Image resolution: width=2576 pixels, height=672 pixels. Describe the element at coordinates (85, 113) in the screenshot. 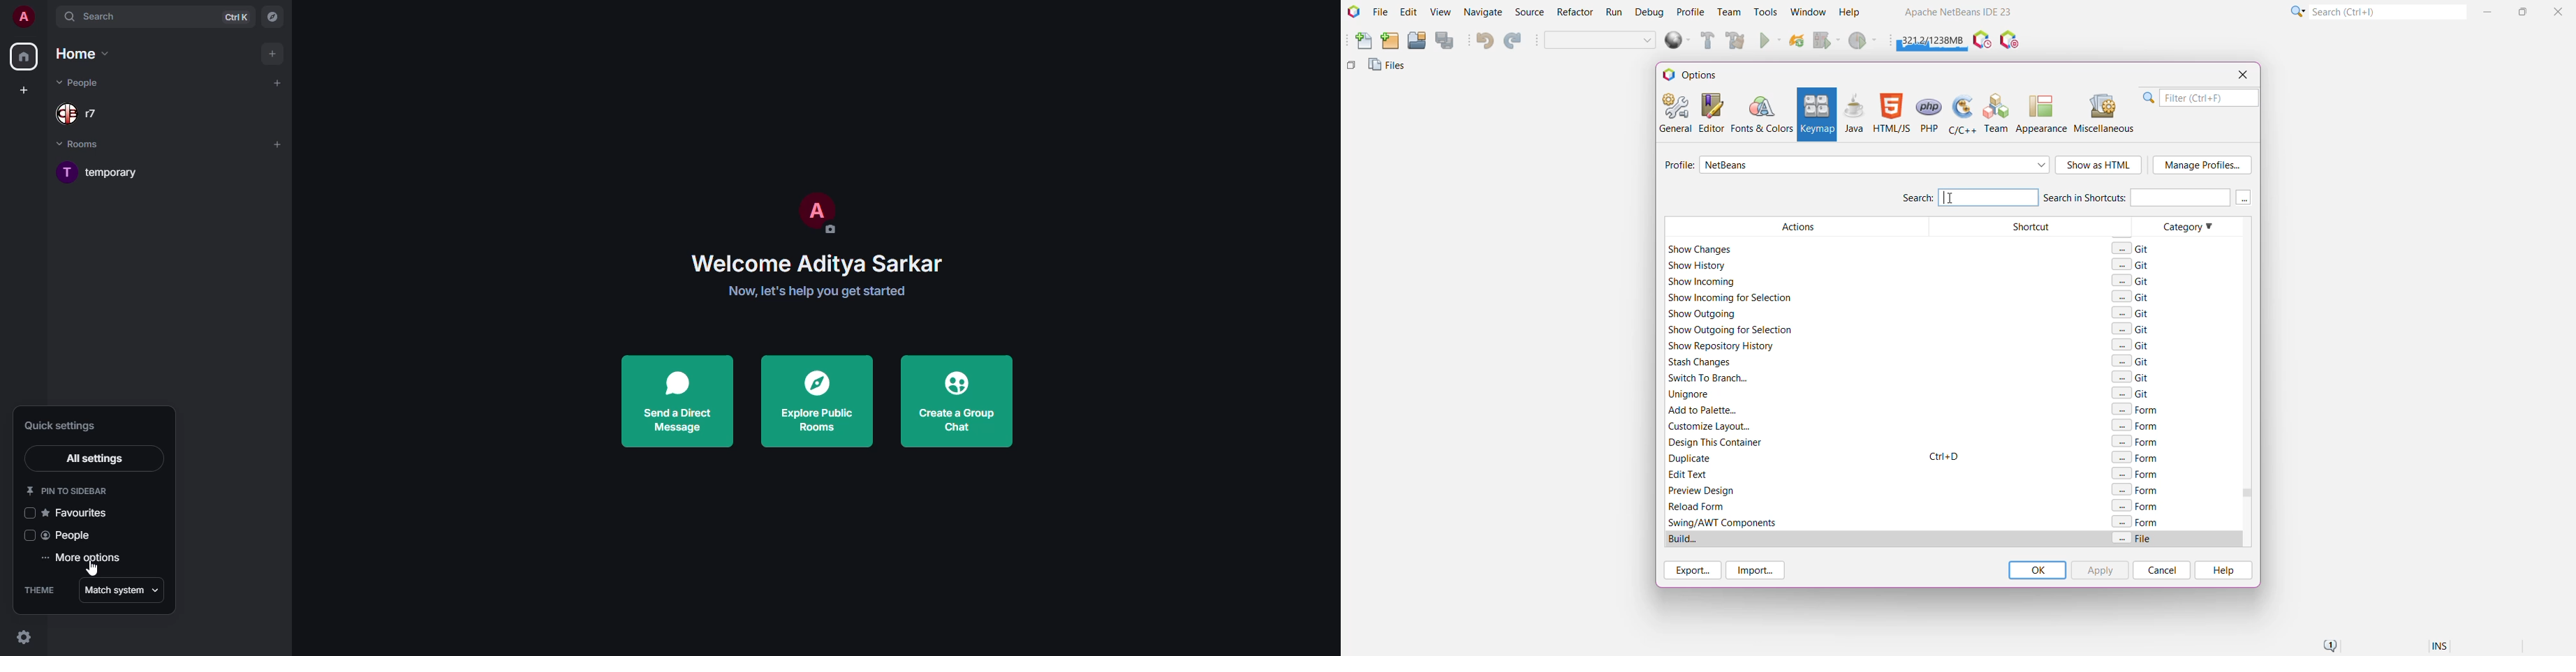

I see `people` at that location.